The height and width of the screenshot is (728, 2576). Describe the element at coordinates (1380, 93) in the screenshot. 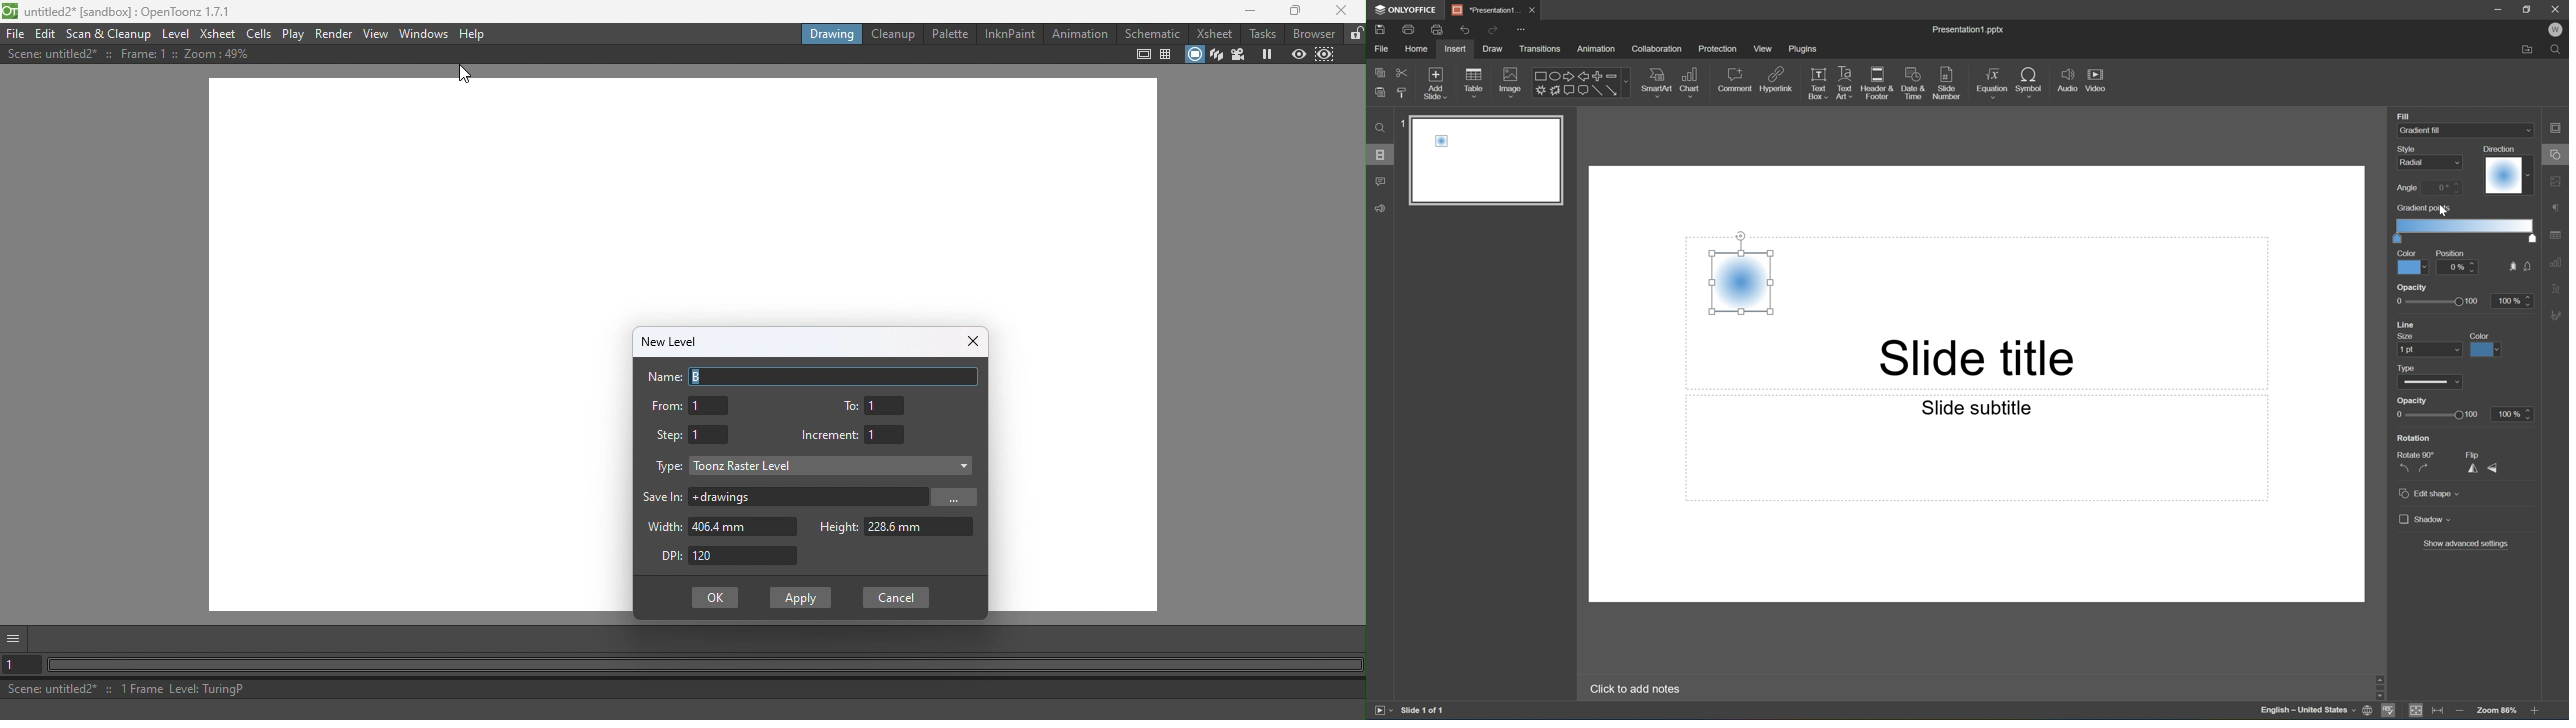

I see `Paste` at that location.